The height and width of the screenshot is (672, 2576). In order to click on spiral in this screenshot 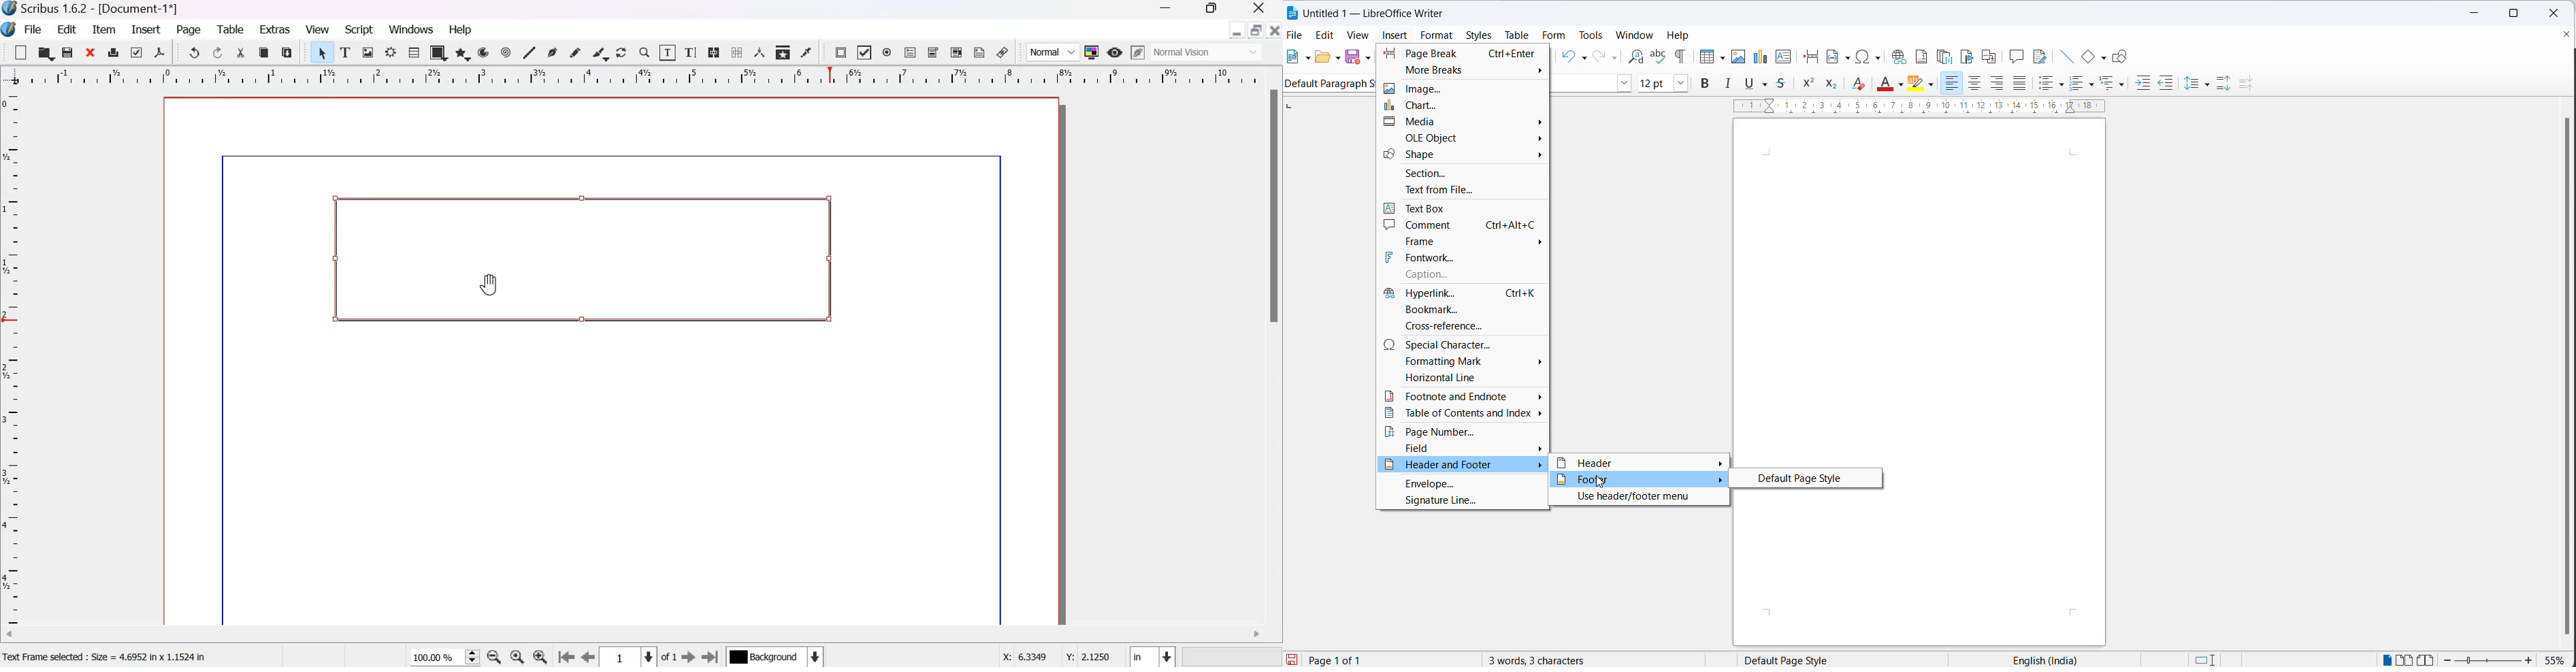, I will do `click(507, 52)`.